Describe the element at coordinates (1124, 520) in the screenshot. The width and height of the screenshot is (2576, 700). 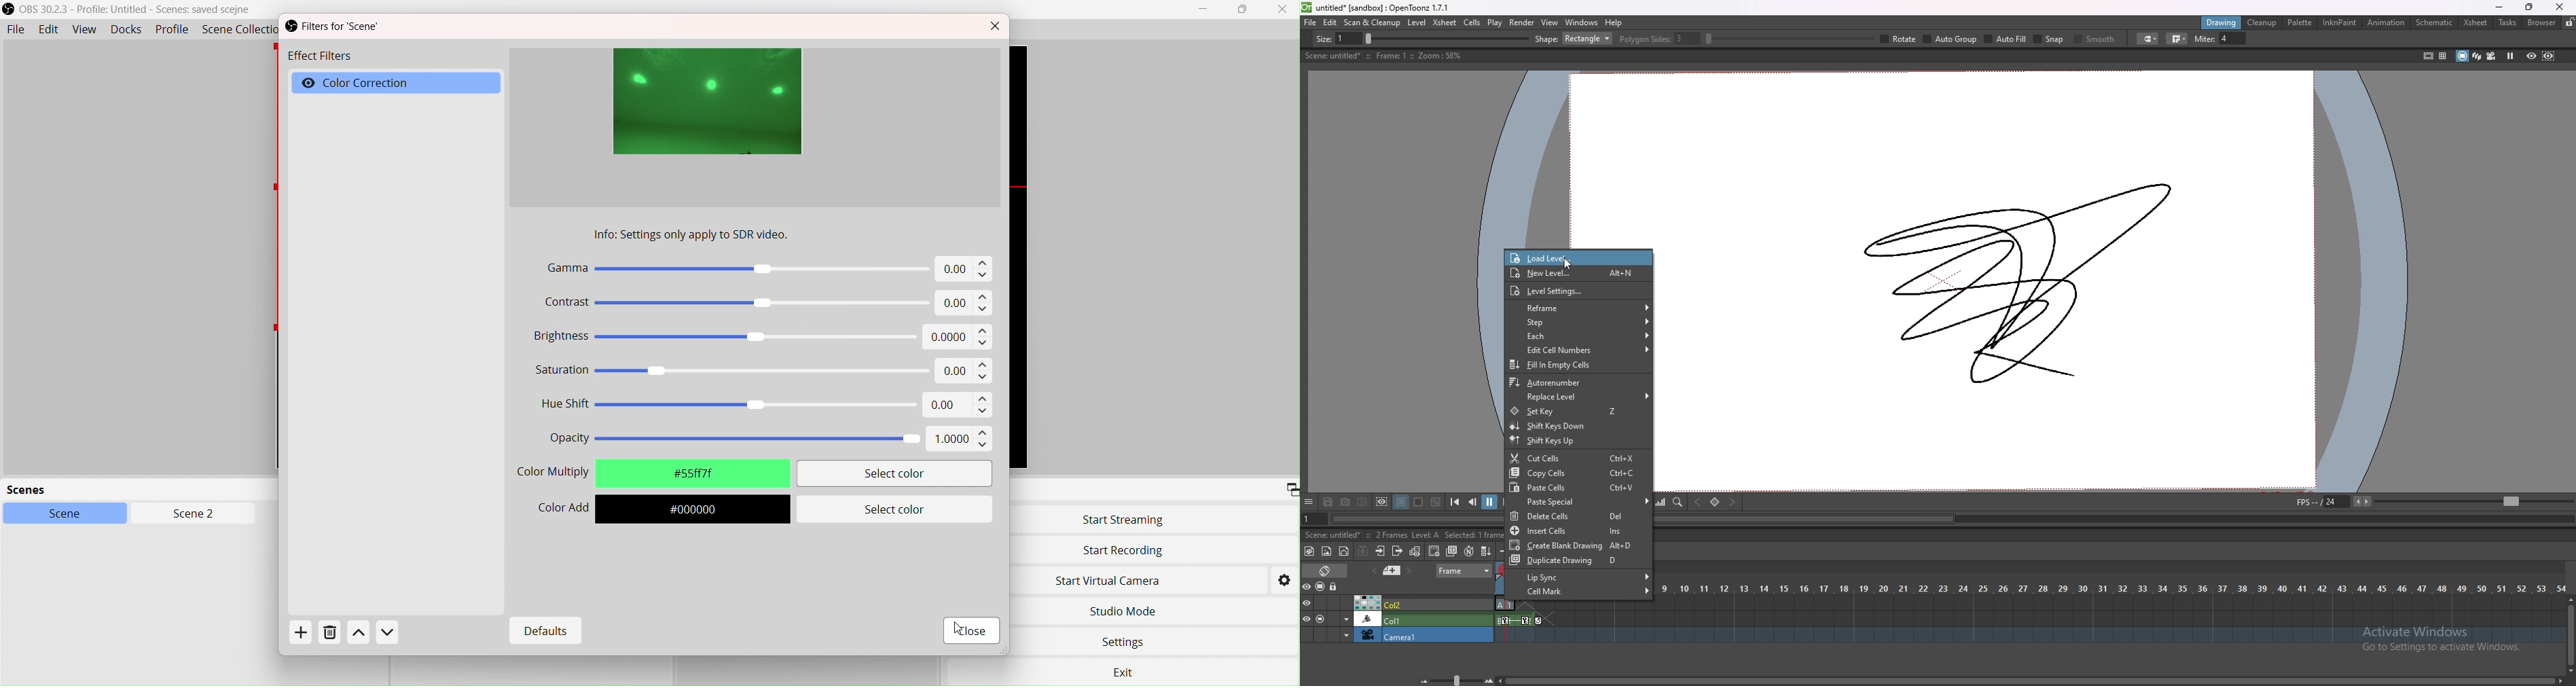
I see `Start Streaming` at that location.